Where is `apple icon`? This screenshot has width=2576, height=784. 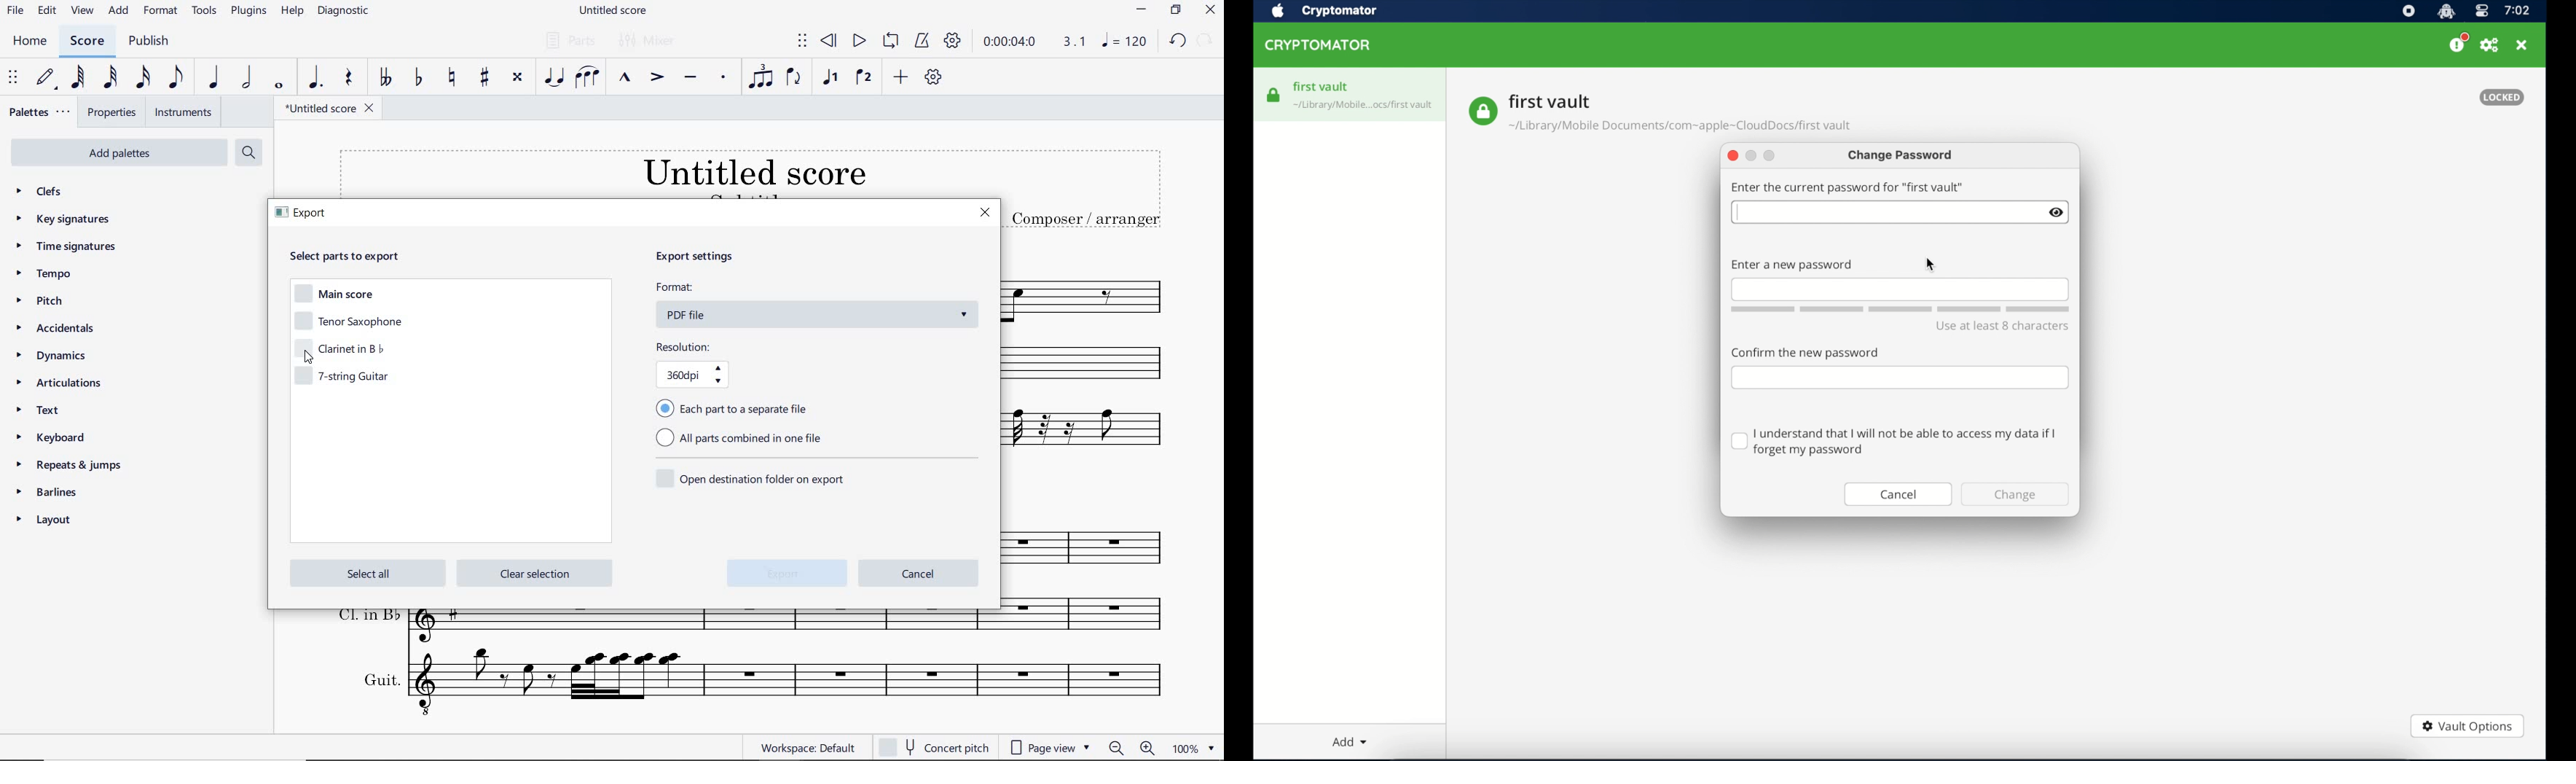
apple icon is located at coordinates (1277, 11).